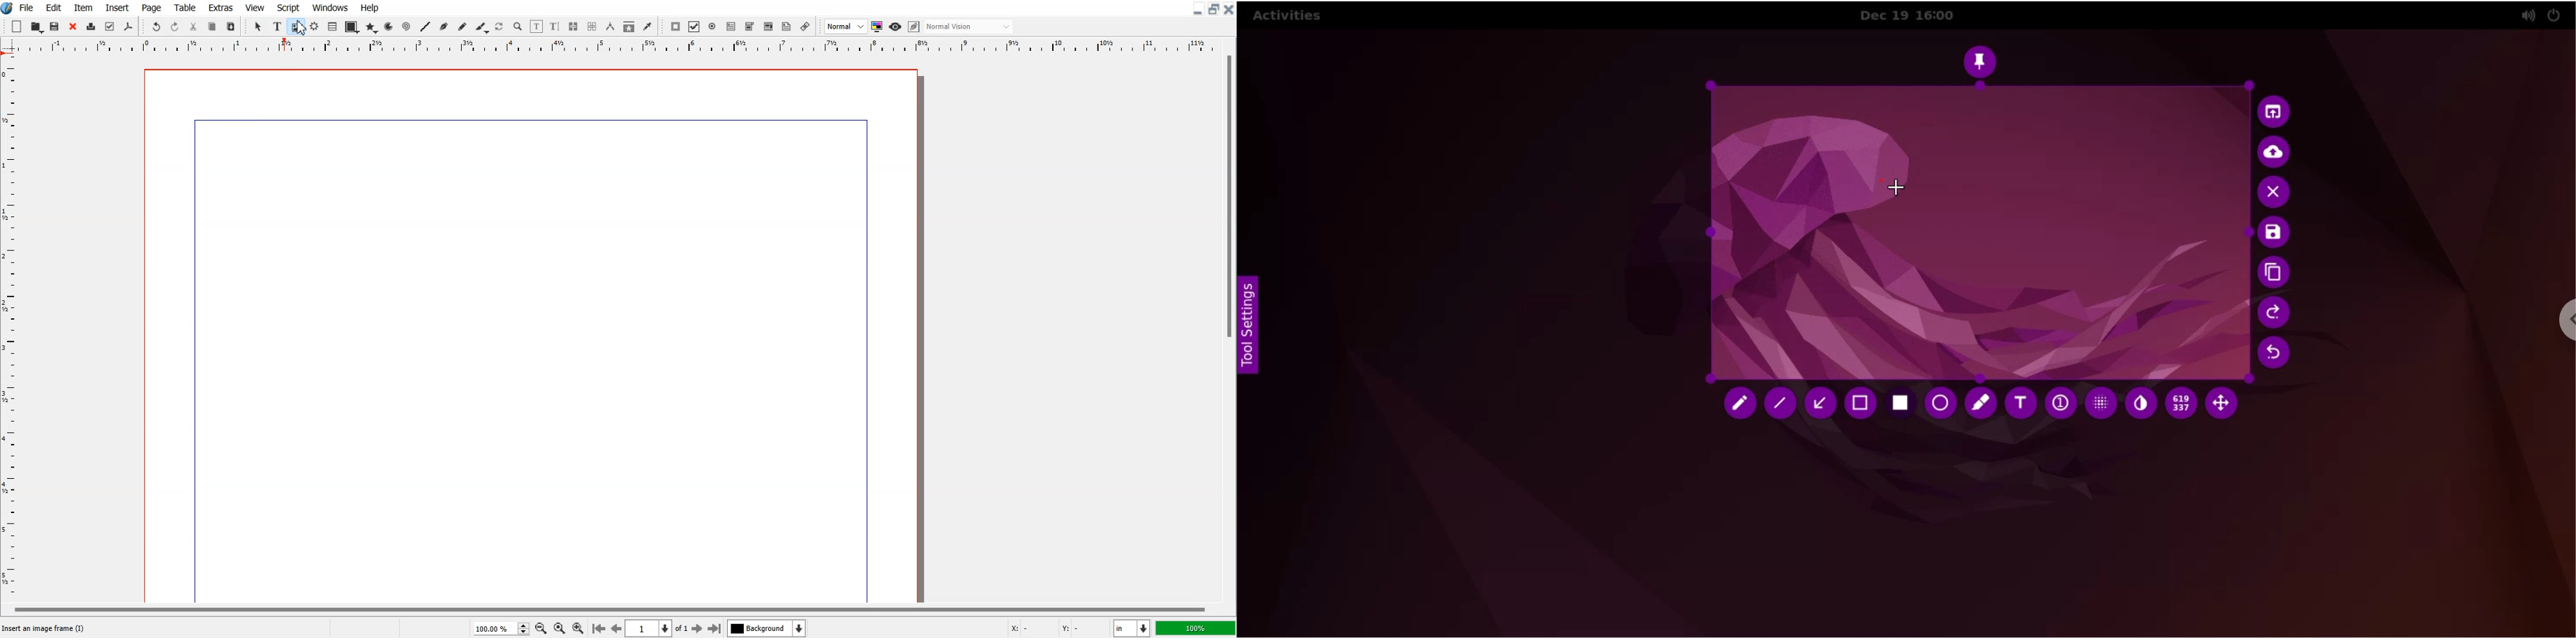 Image resolution: width=2576 pixels, height=644 pixels. Describe the element at coordinates (1197, 9) in the screenshot. I see `Minimize` at that location.